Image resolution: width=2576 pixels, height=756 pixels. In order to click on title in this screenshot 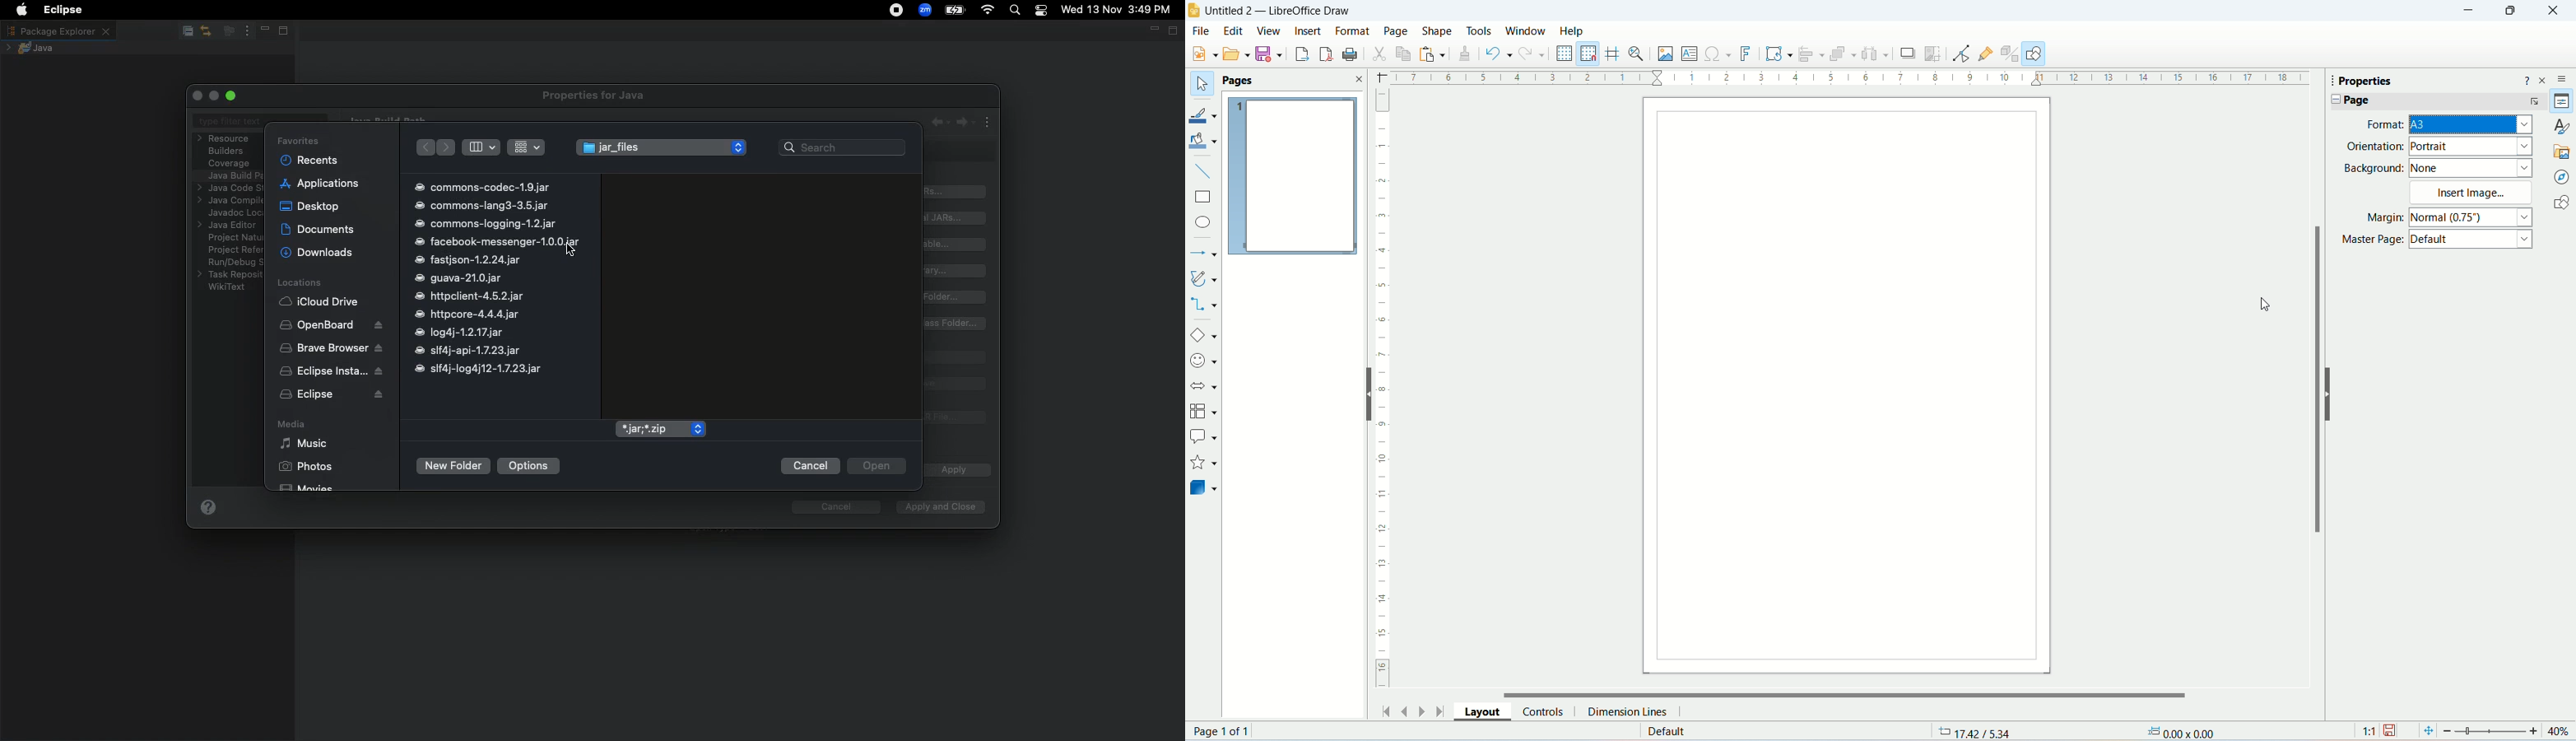, I will do `click(1281, 11)`.